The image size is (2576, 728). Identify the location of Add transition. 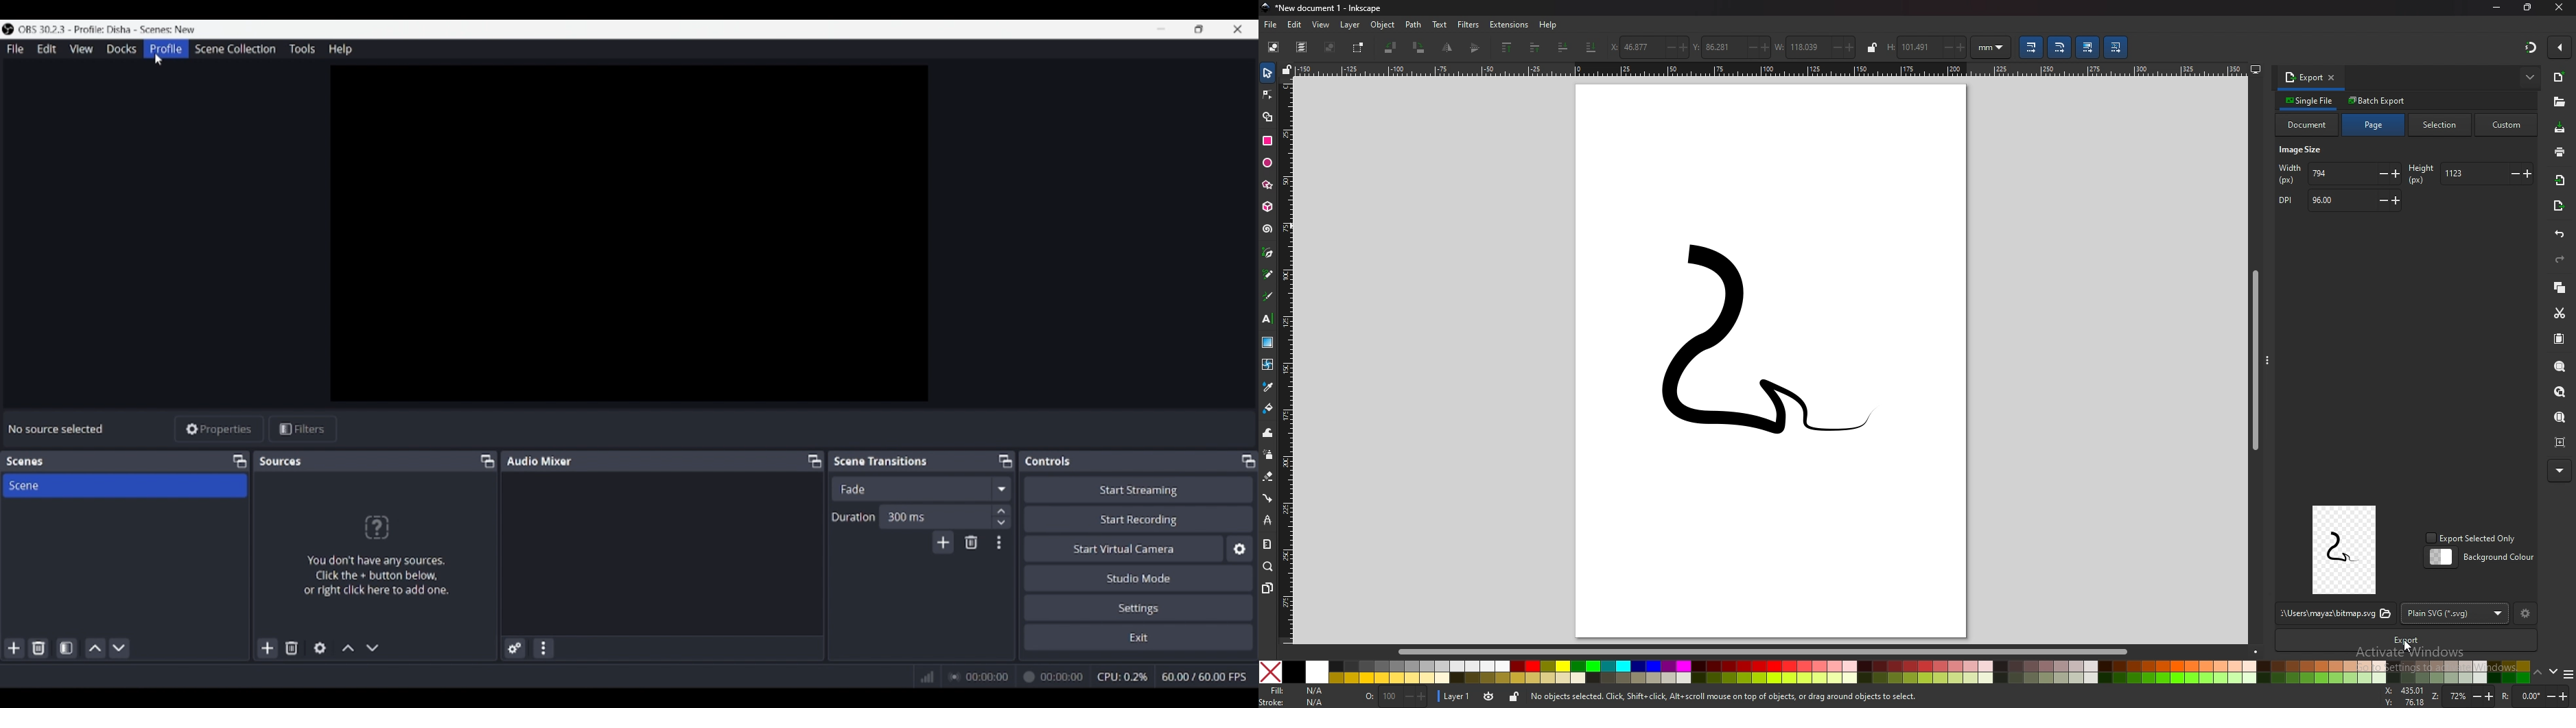
(943, 542).